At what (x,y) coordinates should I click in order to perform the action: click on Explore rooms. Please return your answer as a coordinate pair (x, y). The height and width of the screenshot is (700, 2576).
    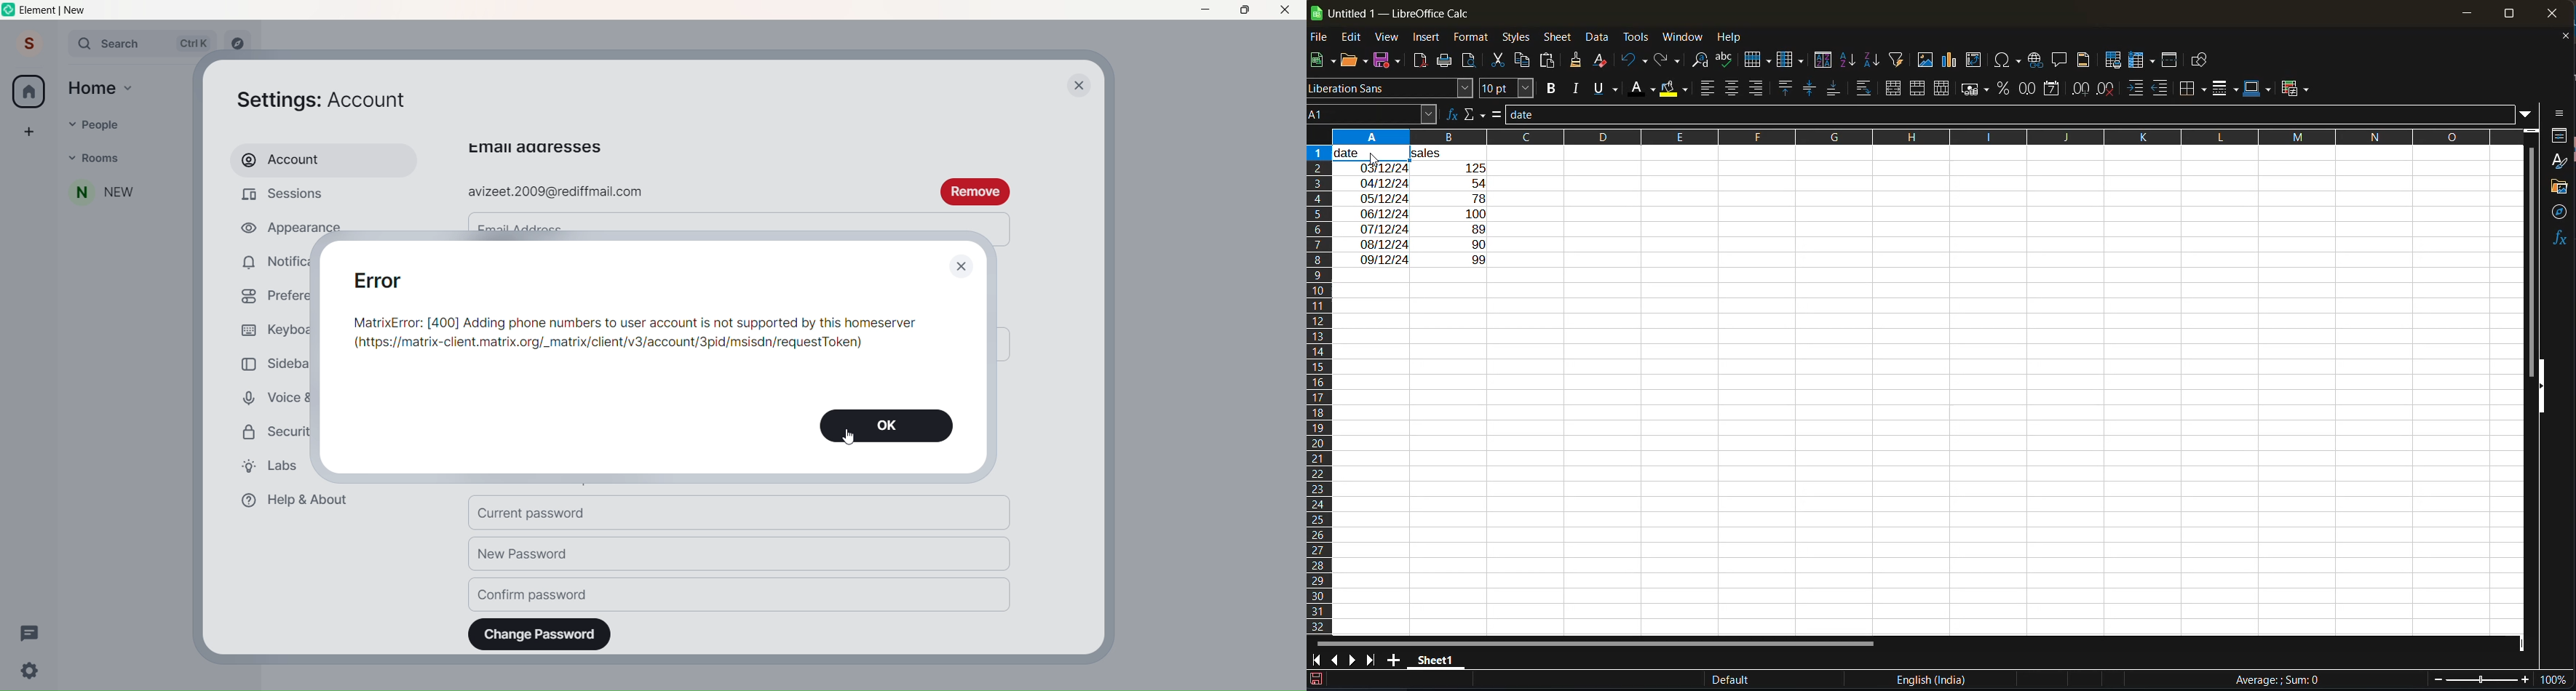
    Looking at the image, I should click on (238, 44).